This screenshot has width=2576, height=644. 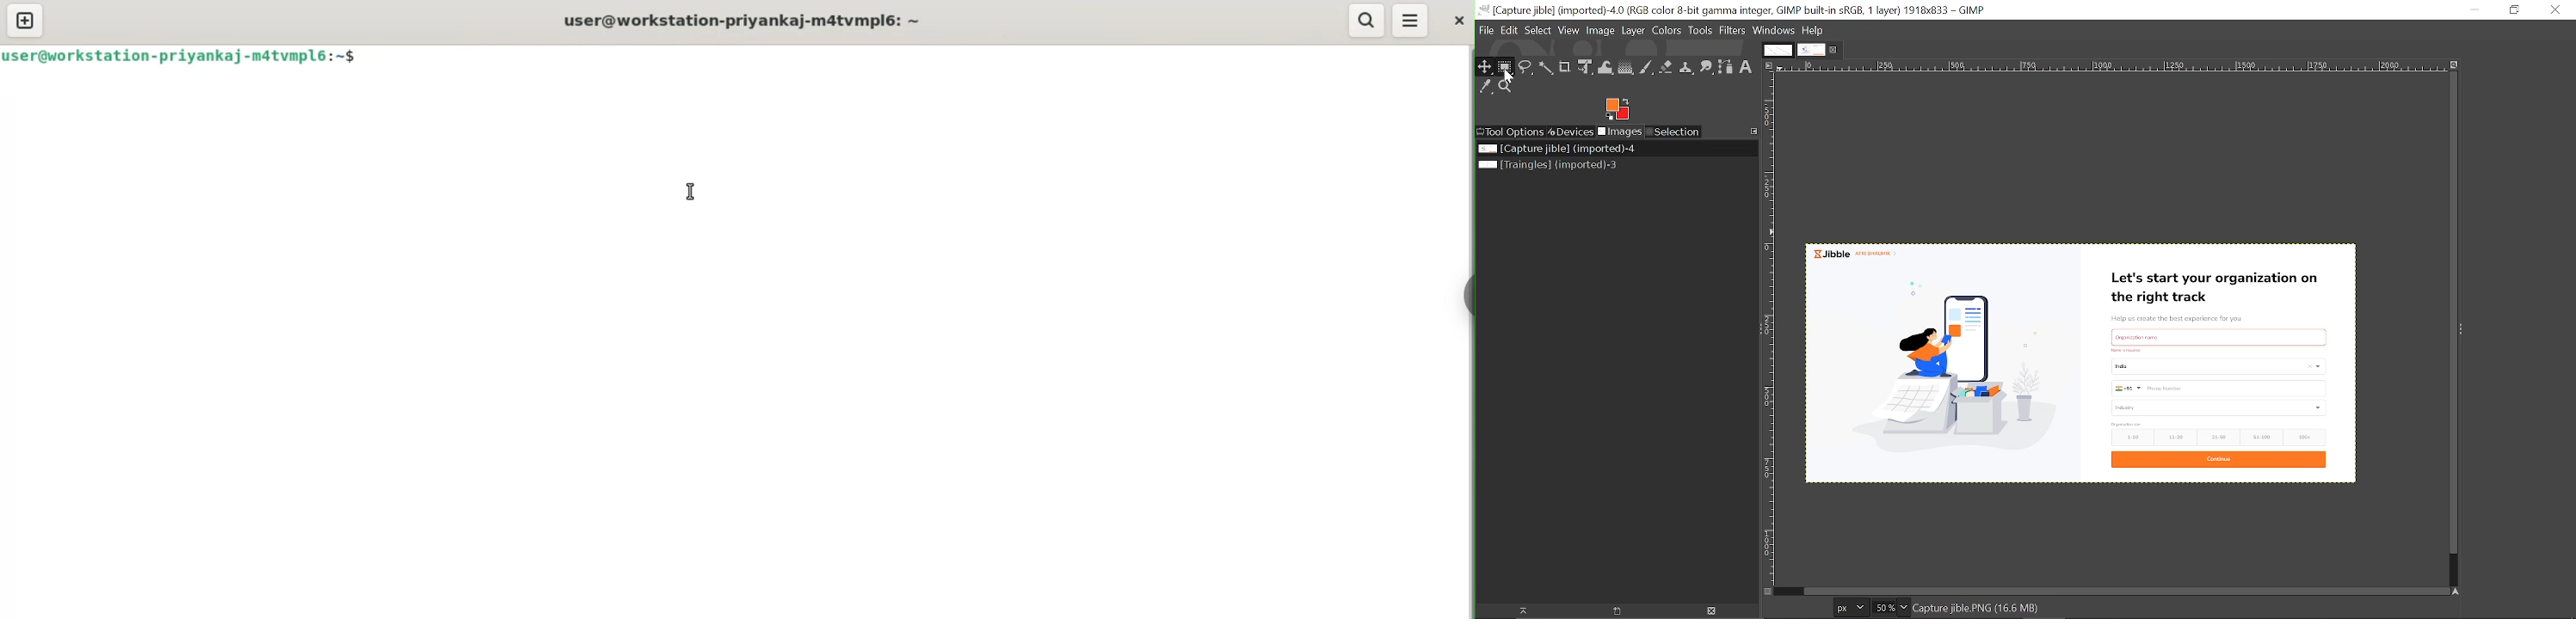 I want to click on wrap text, so click(x=1605, y=65).